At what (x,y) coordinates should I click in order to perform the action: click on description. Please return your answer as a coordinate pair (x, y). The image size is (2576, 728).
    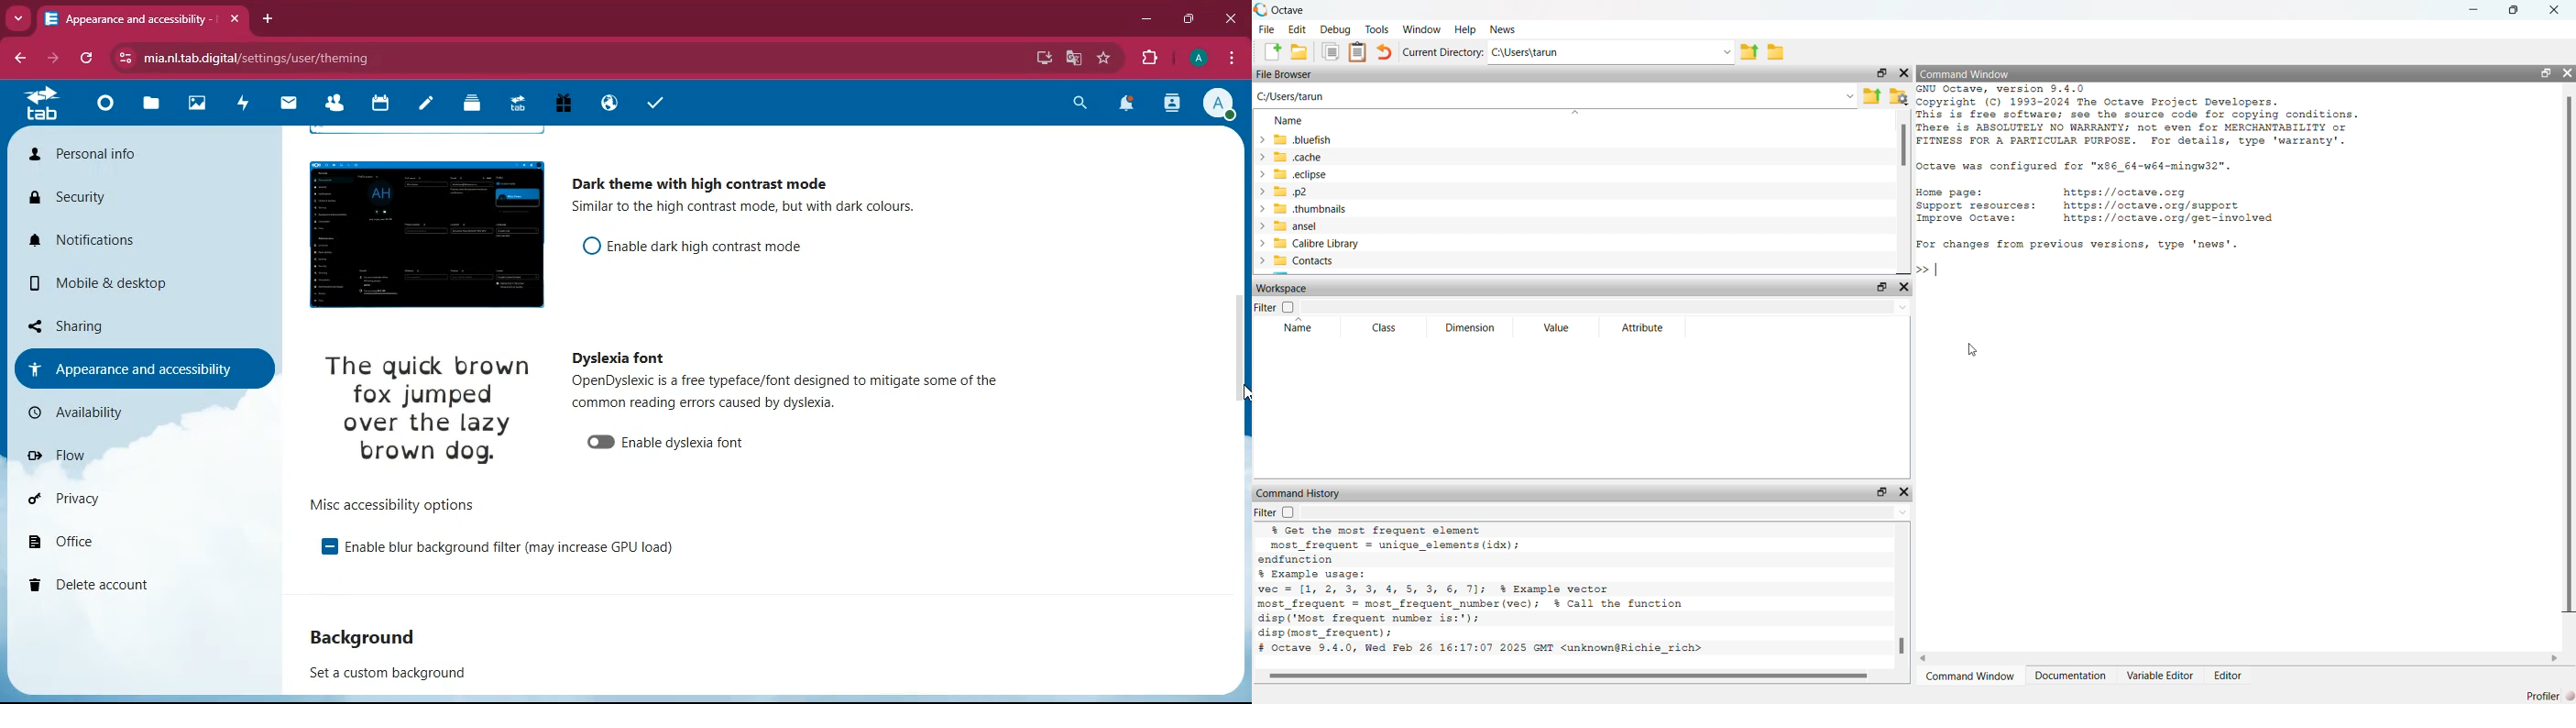
    Looking at the image, I should click on (751, 209).